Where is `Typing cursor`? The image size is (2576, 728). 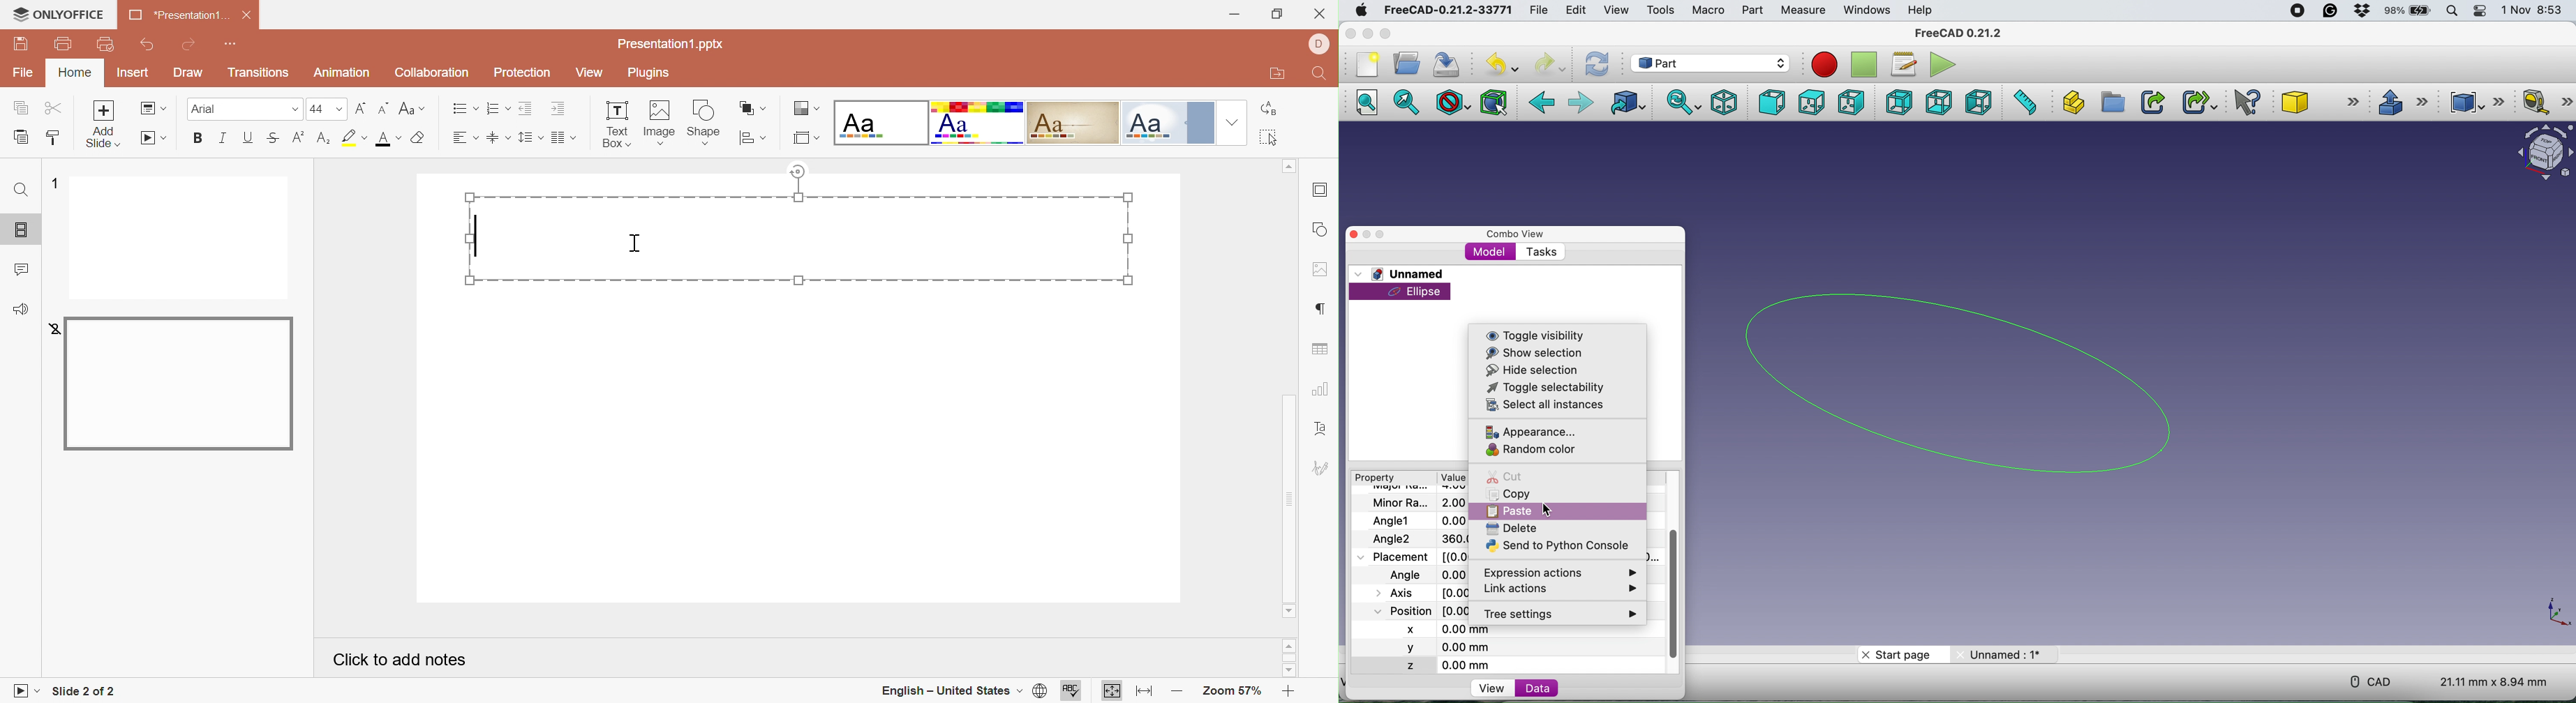
Typing cursor is located at coordinates (478, 234).